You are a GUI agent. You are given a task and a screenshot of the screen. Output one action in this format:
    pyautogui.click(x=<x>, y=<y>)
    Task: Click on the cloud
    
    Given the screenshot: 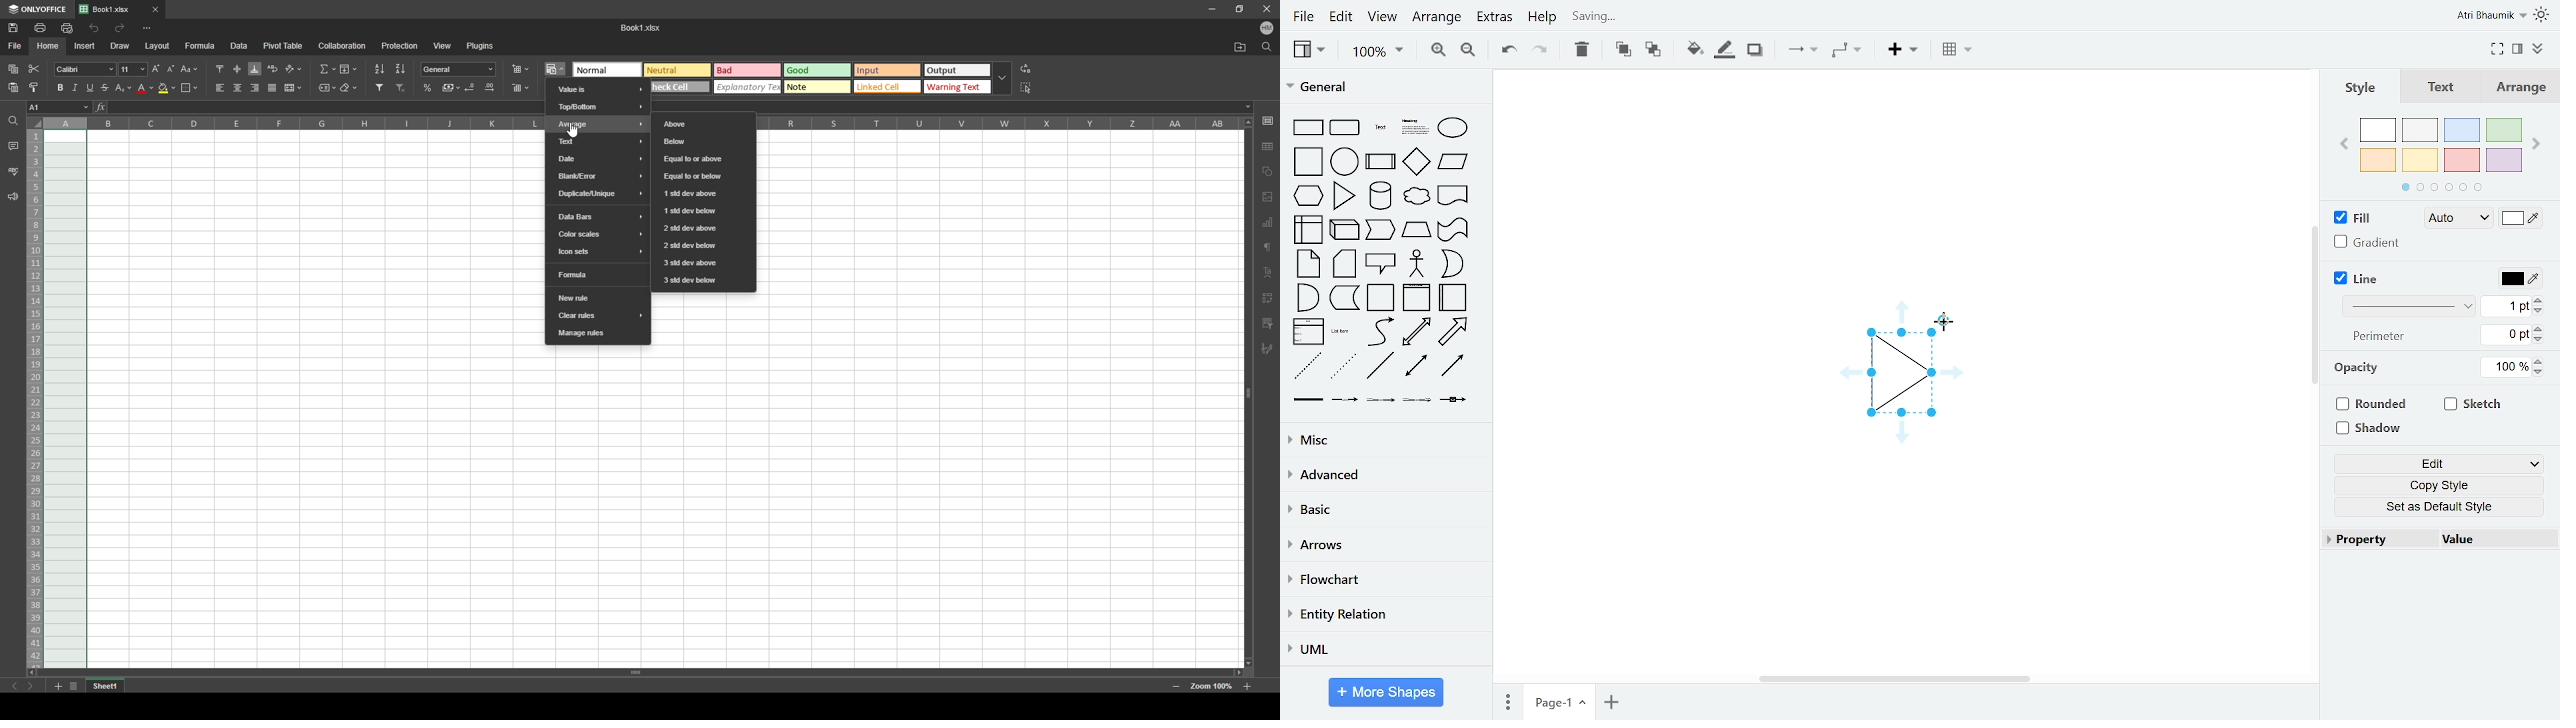 What is the action you would take?
    pyautogui.click(x=1416, y=196)
    